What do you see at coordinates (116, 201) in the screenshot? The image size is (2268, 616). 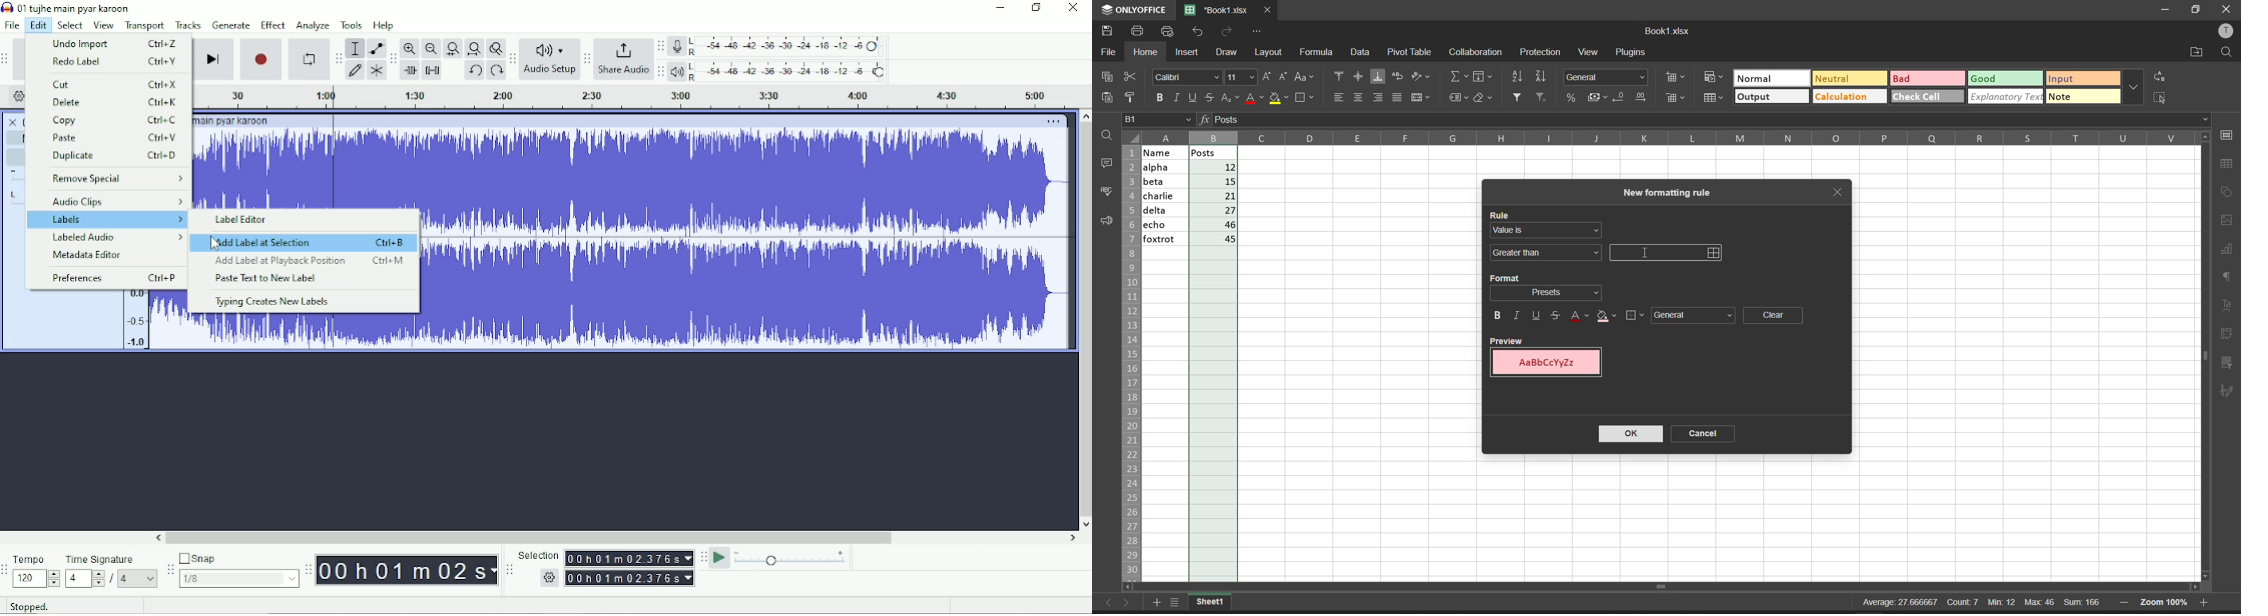 I see `Audio Clips` at bounding box center [116, 201].